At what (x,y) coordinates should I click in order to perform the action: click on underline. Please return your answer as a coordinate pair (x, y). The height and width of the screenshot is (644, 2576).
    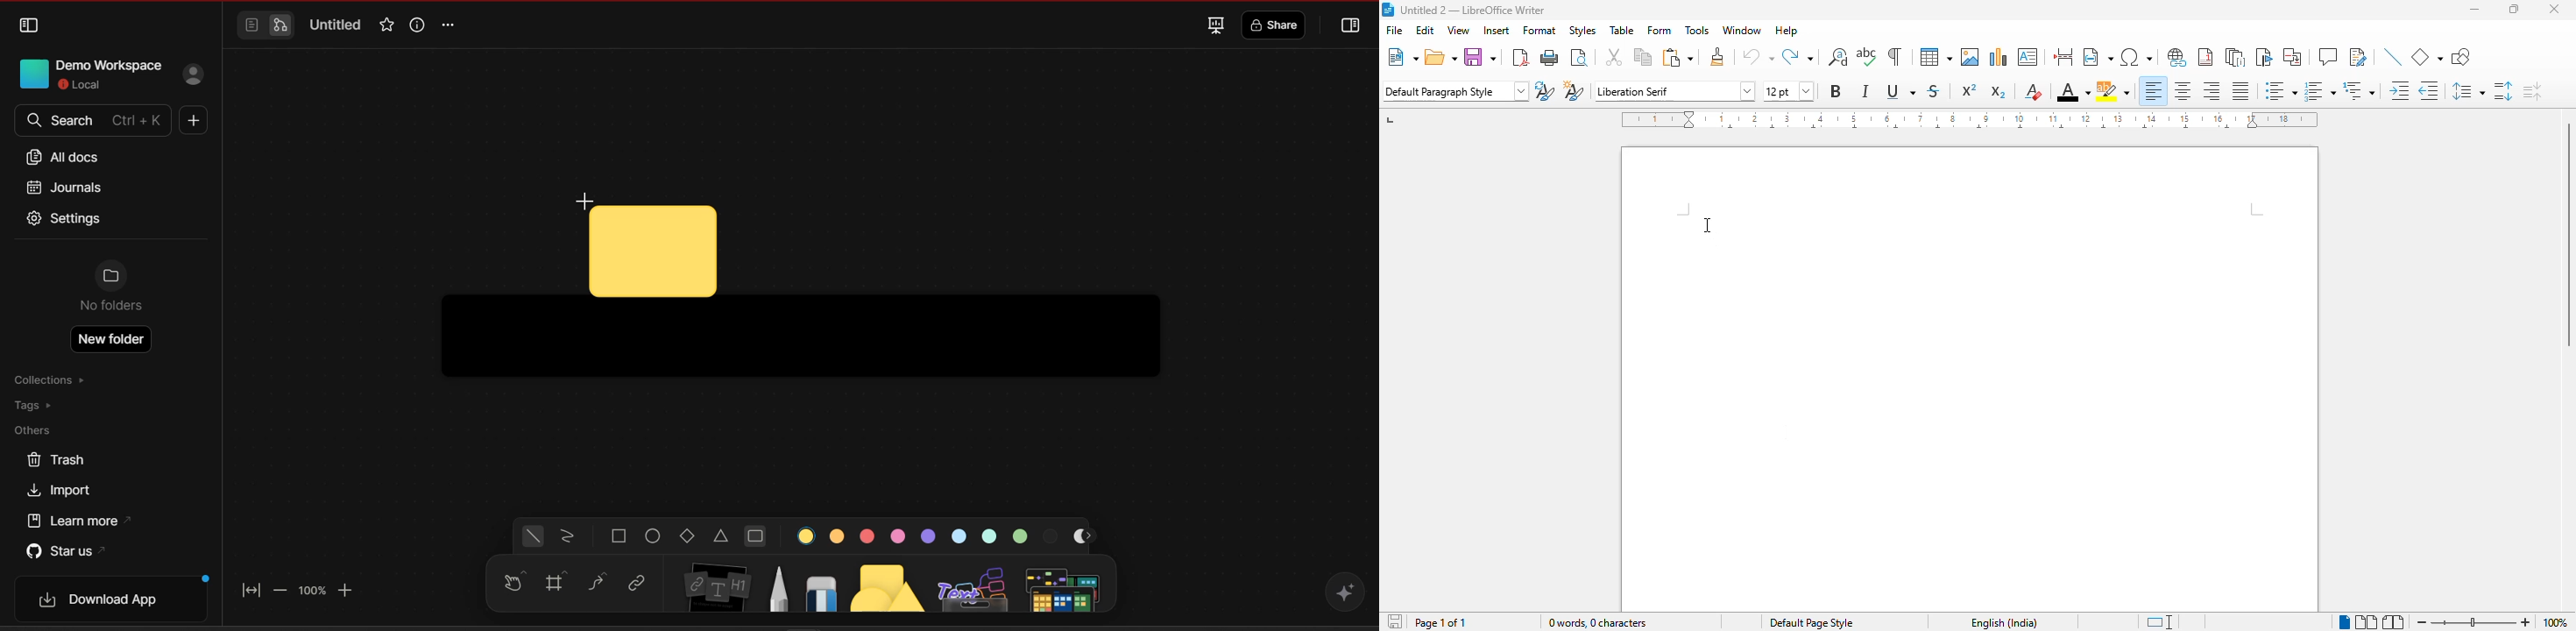
    Looking at the image, I should click on (1900, 91).